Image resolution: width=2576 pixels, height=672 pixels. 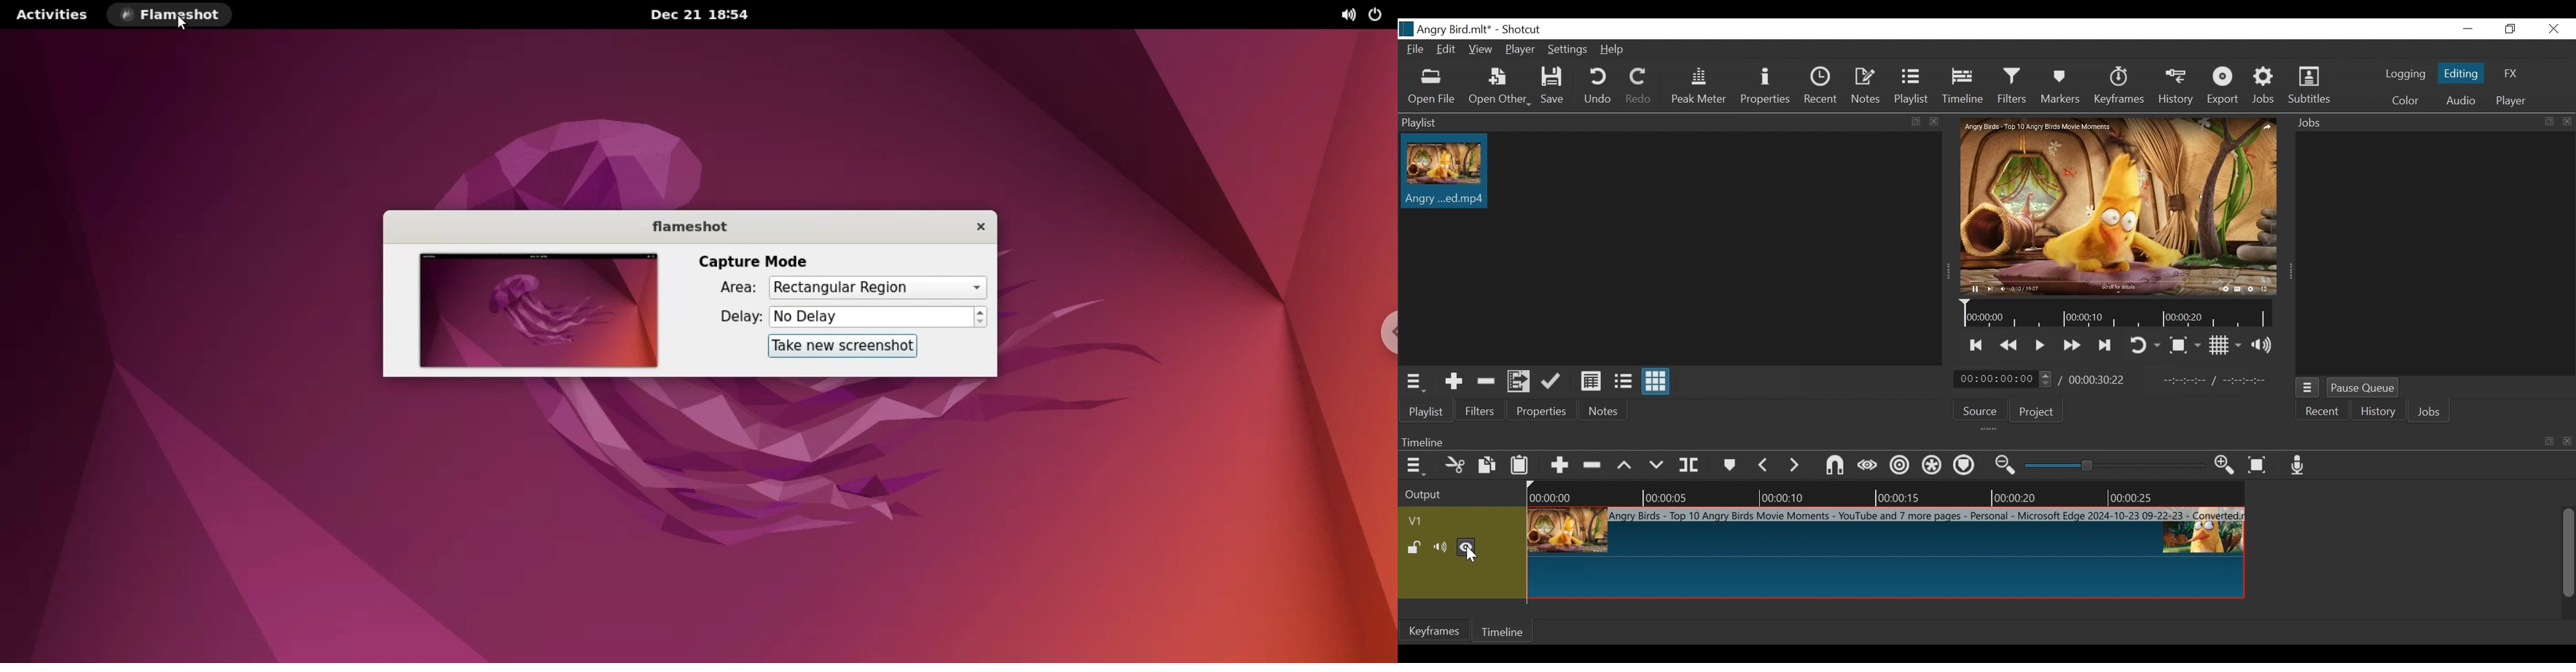 I want to click on zoom timeline out, so click(x=2226, y=465).